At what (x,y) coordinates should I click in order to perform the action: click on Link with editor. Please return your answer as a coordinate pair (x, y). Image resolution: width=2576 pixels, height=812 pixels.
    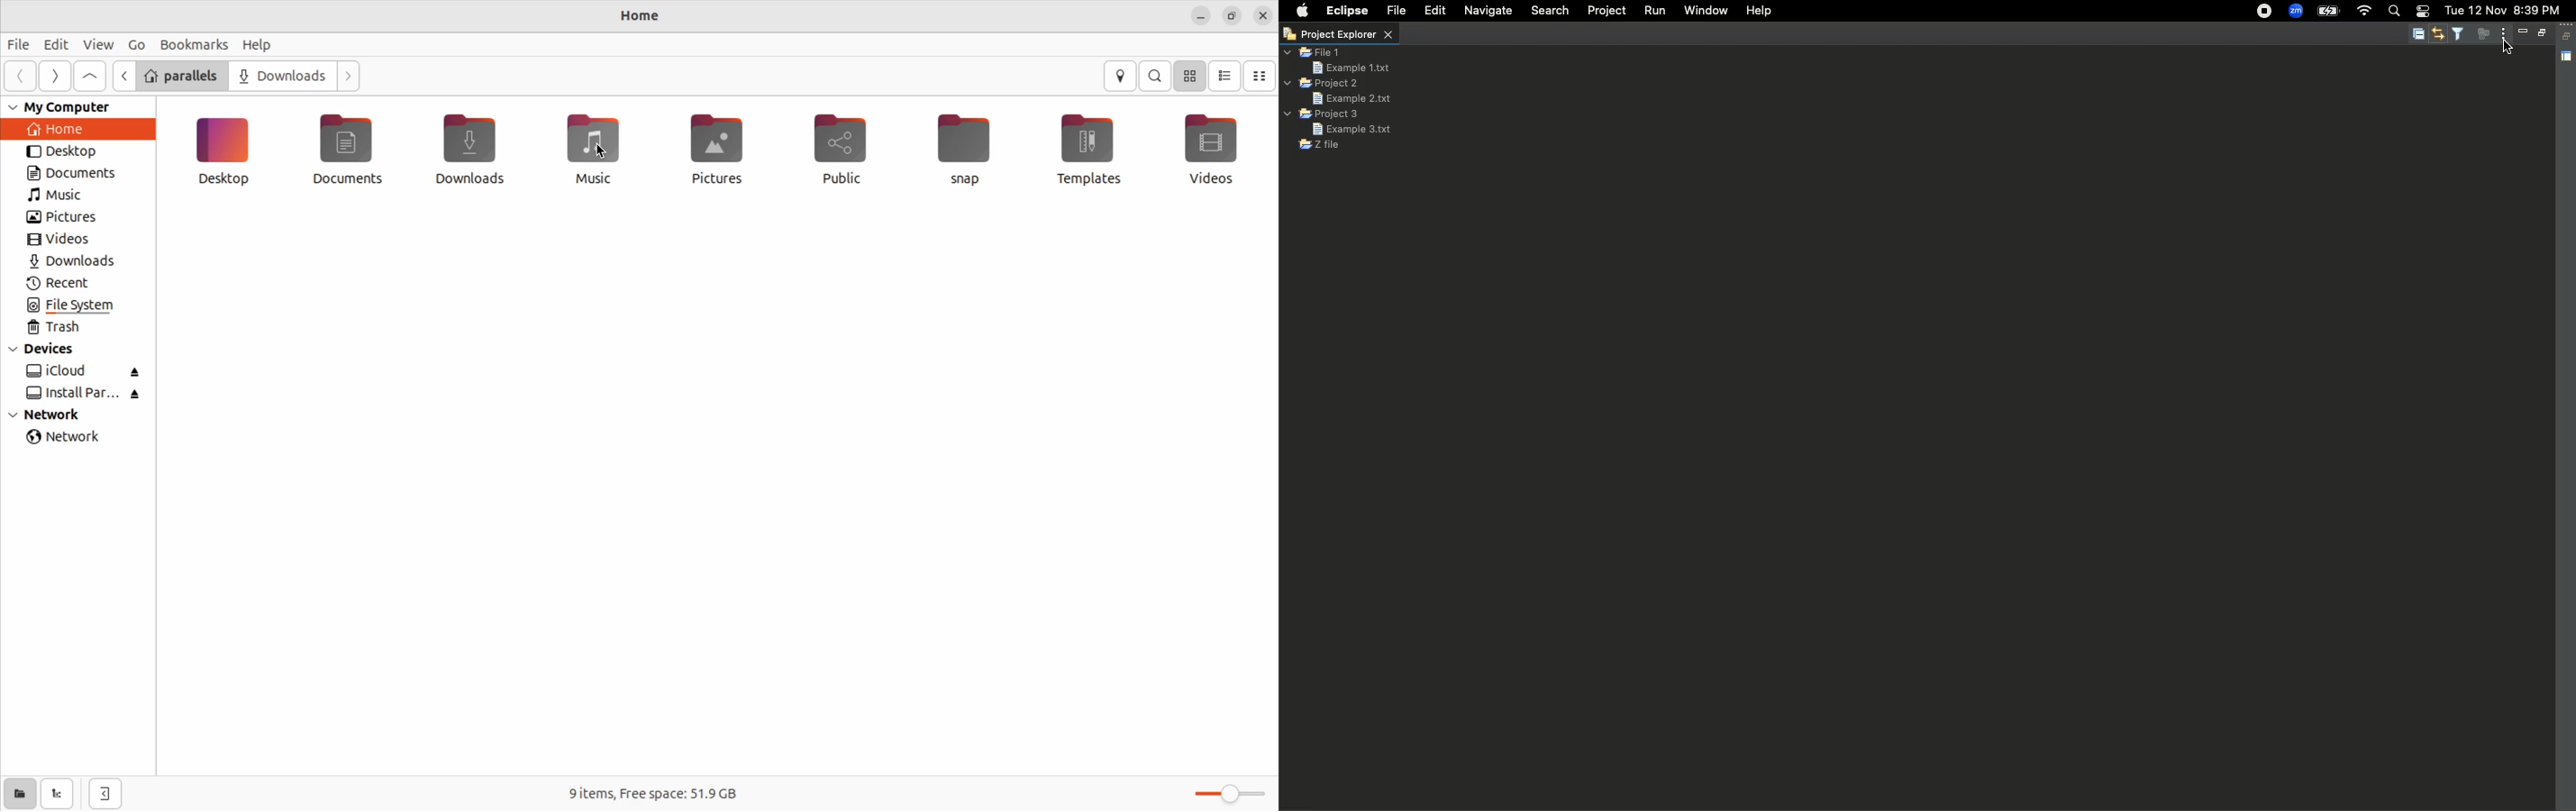
    Looking at the image, I should click on (2440, 34).